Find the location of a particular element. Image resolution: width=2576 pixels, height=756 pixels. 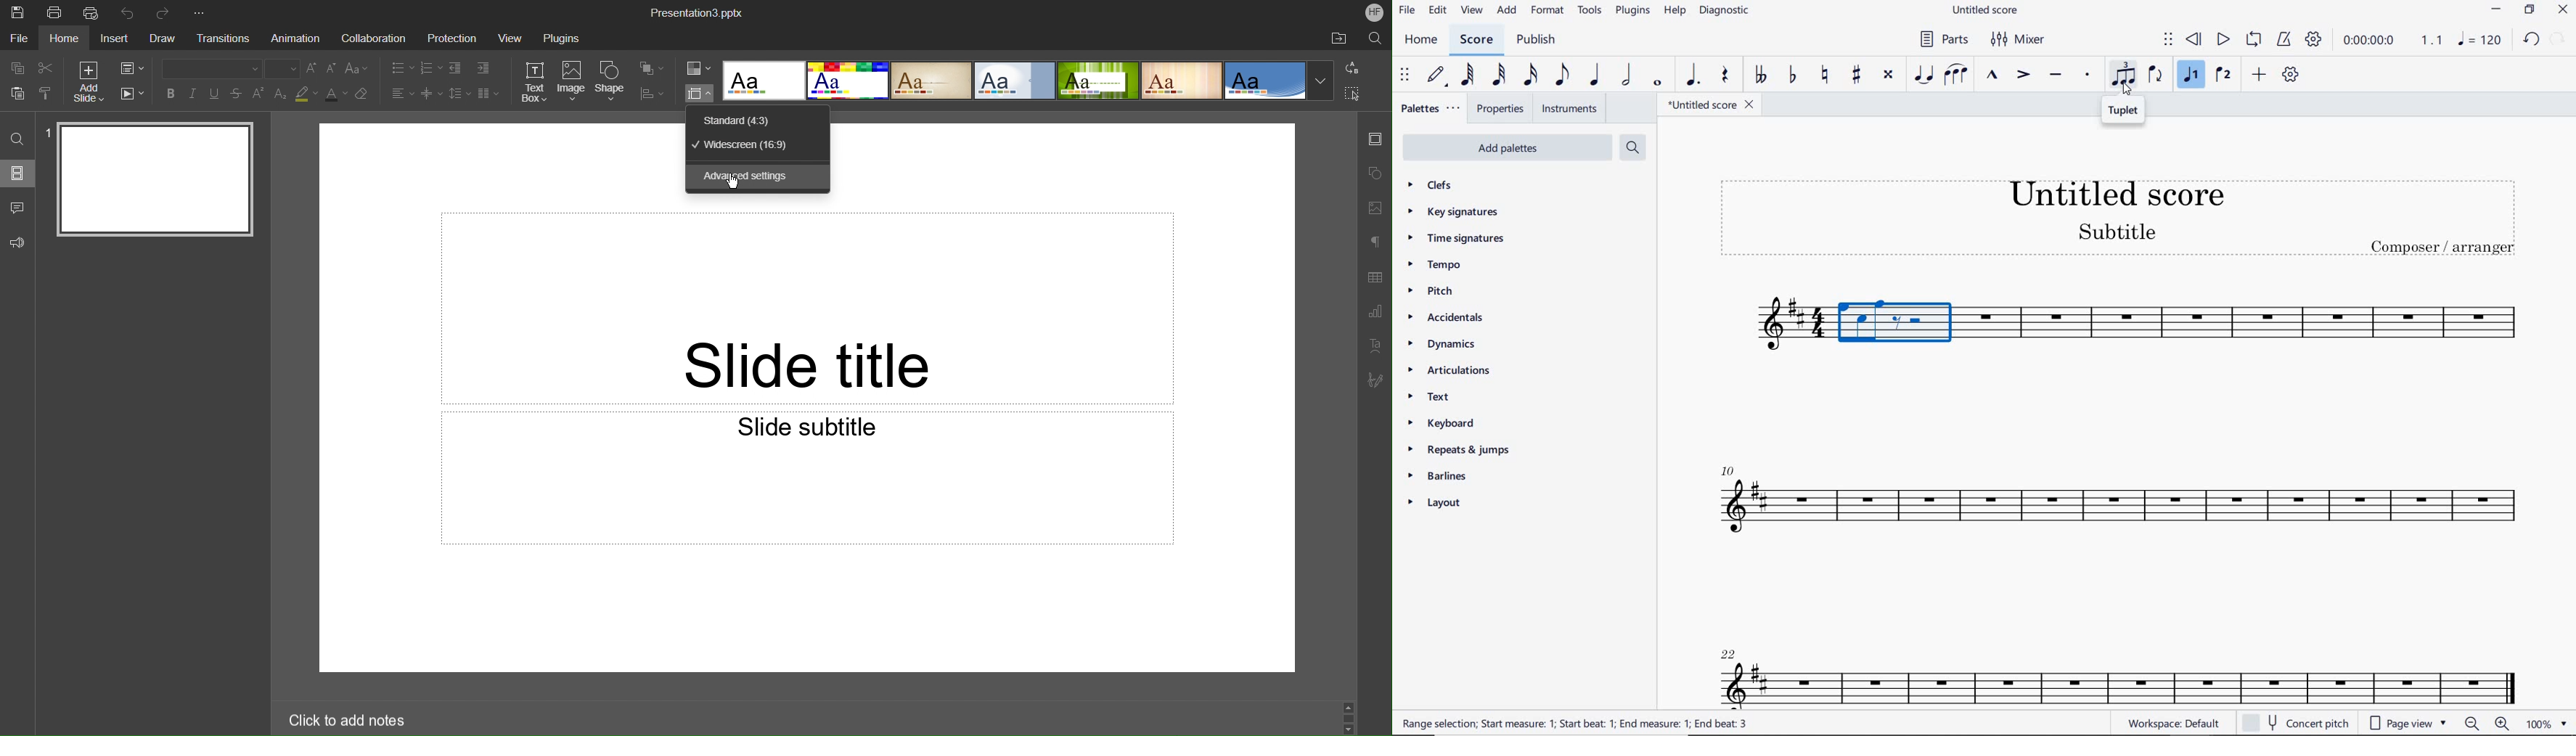

range selection is located at coordinates (1575, 723).